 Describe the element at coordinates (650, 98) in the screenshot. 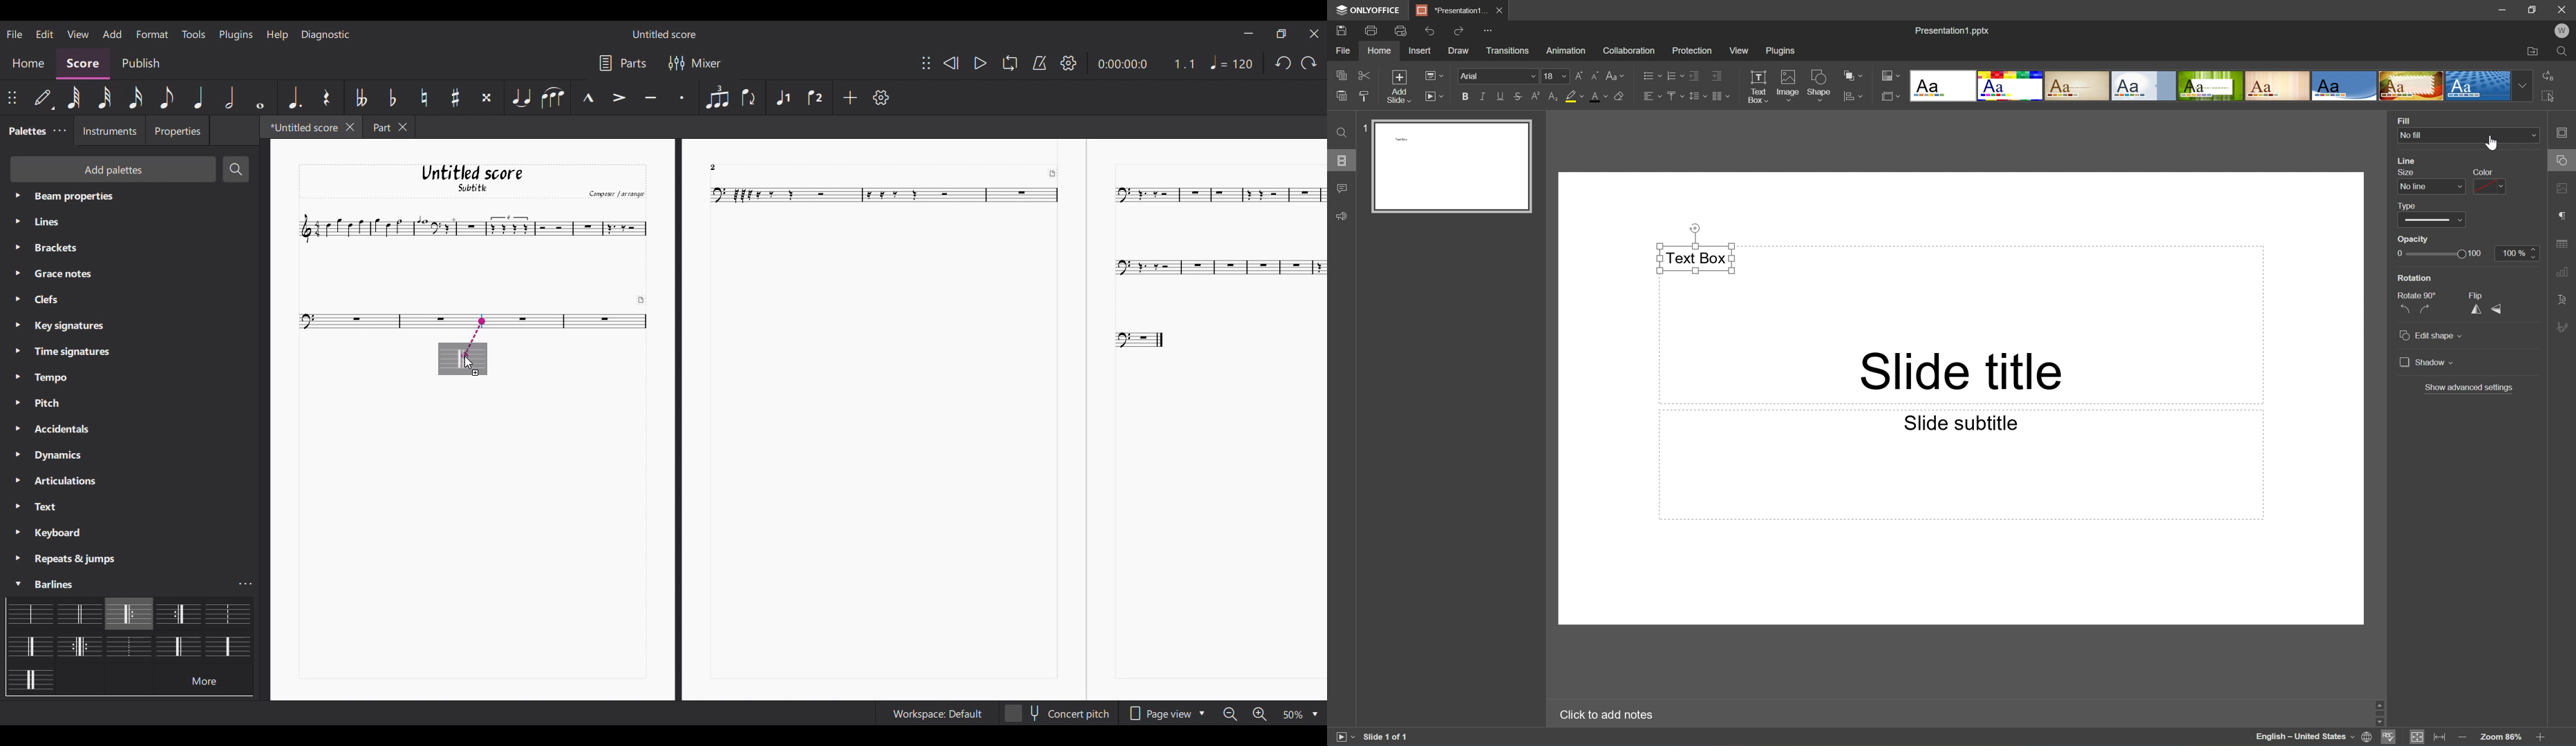

I see `Tenuto` at that location.